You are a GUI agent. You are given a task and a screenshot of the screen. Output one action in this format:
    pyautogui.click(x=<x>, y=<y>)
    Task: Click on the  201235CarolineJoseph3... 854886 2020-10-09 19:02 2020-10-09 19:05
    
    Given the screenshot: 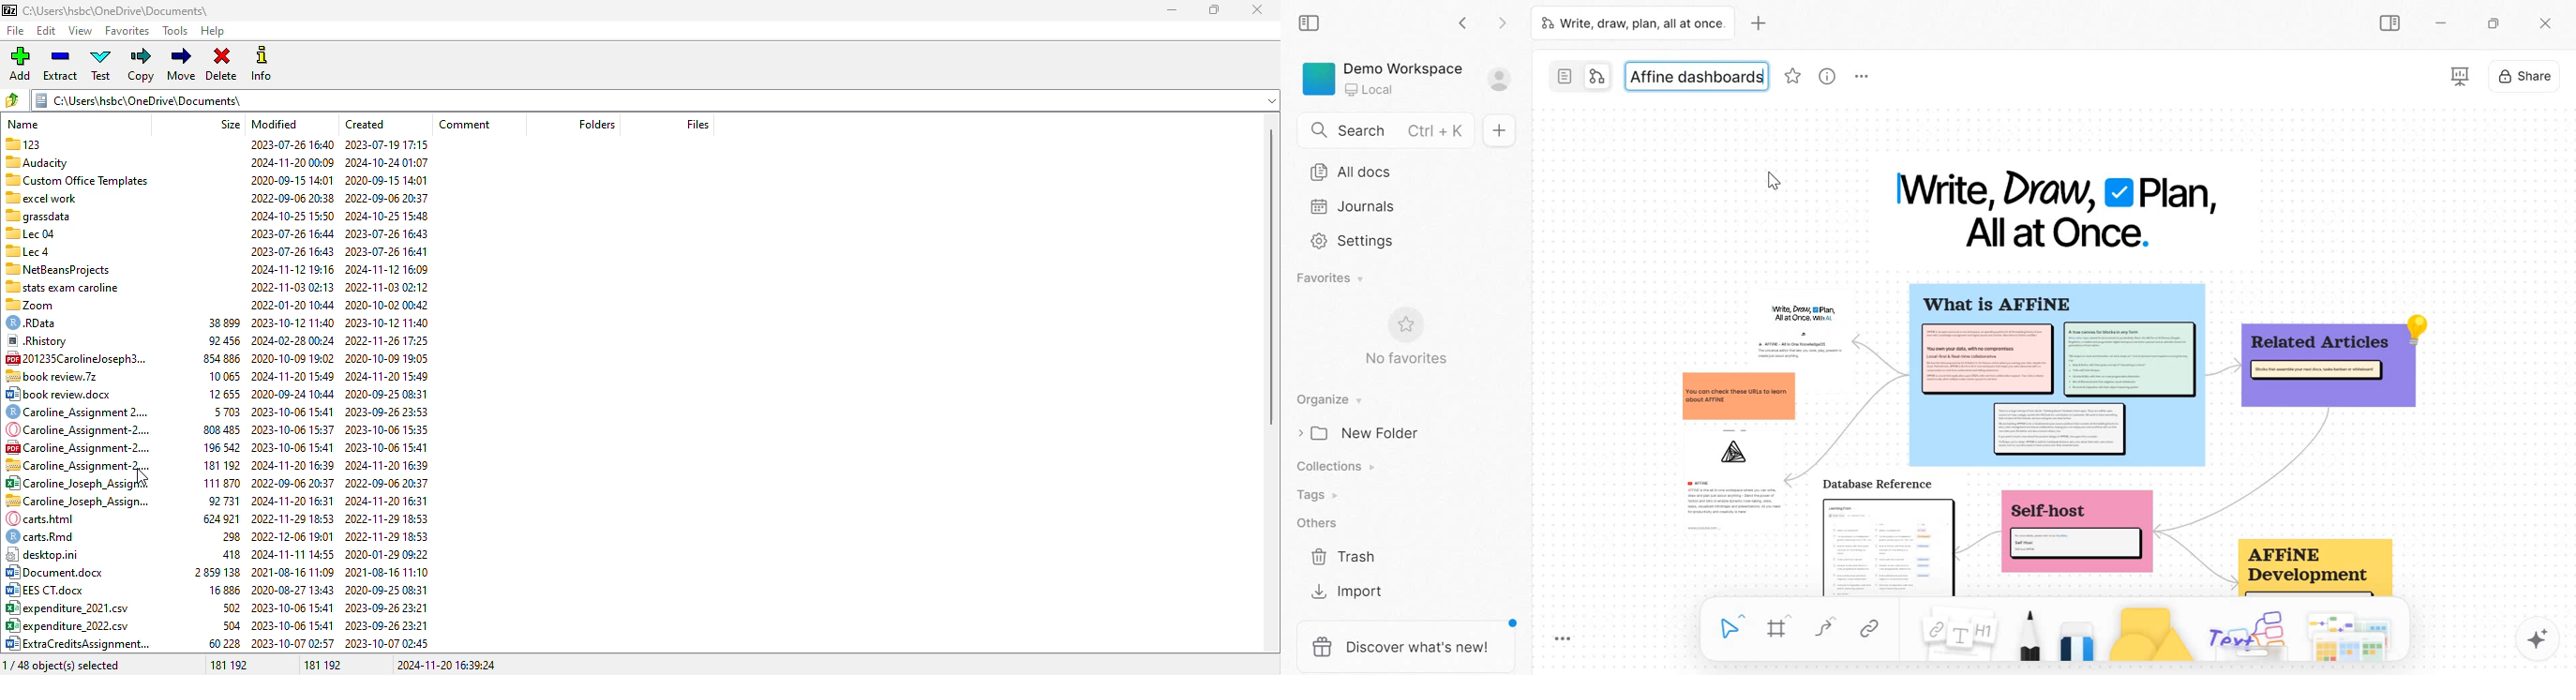 What is the action you would take?
    pyautogui.click(x=217, y=358)
    